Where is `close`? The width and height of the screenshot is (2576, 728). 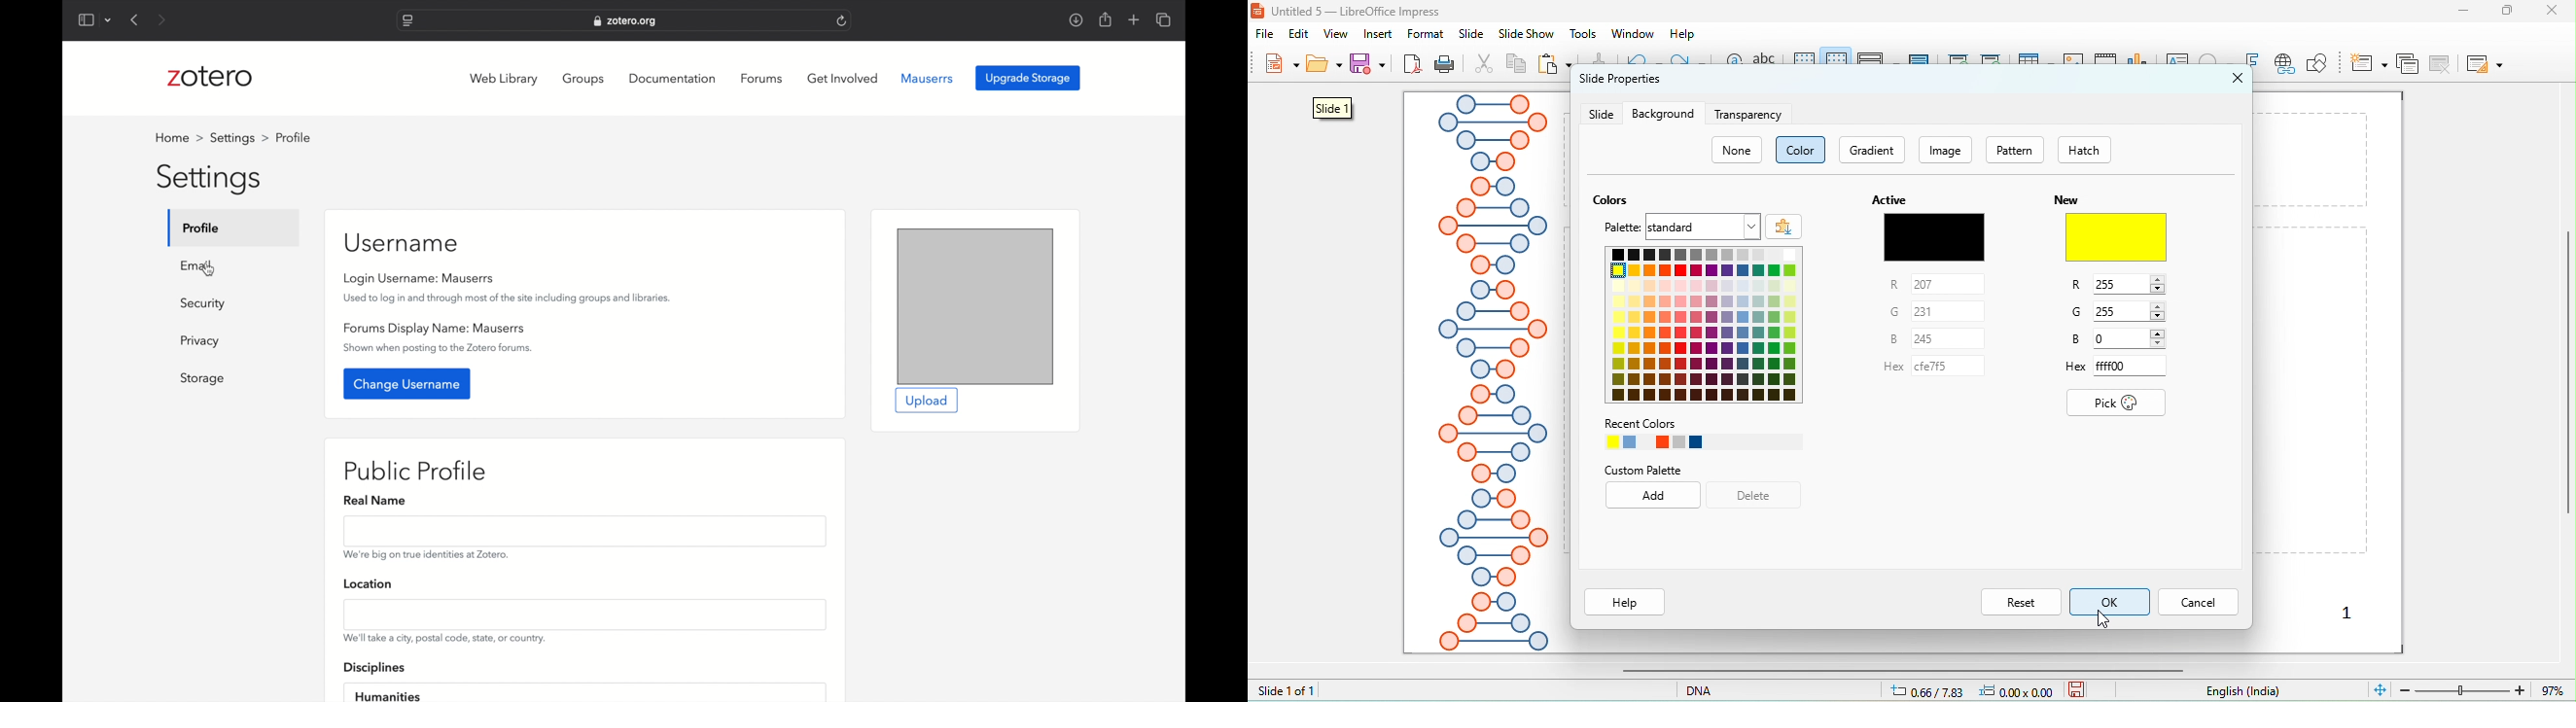 close is located at coordinates (2239, 78).